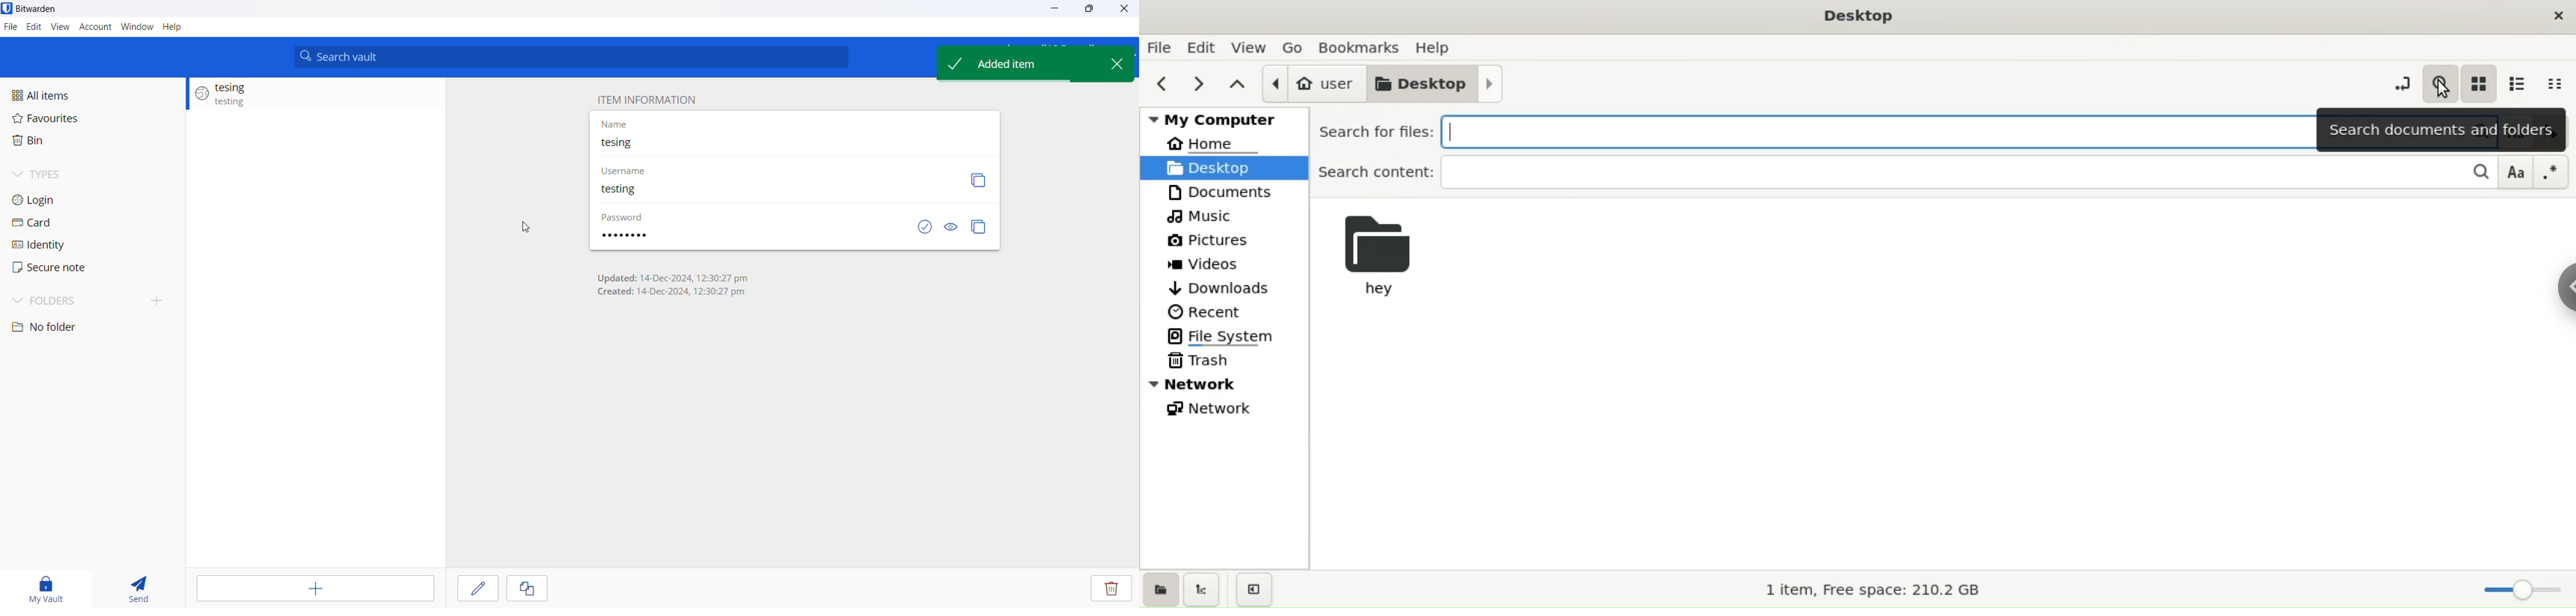  What do you see at coordinates (527, 228) in the screenshot?
I see `cursor` at bounding box center [527, 228].